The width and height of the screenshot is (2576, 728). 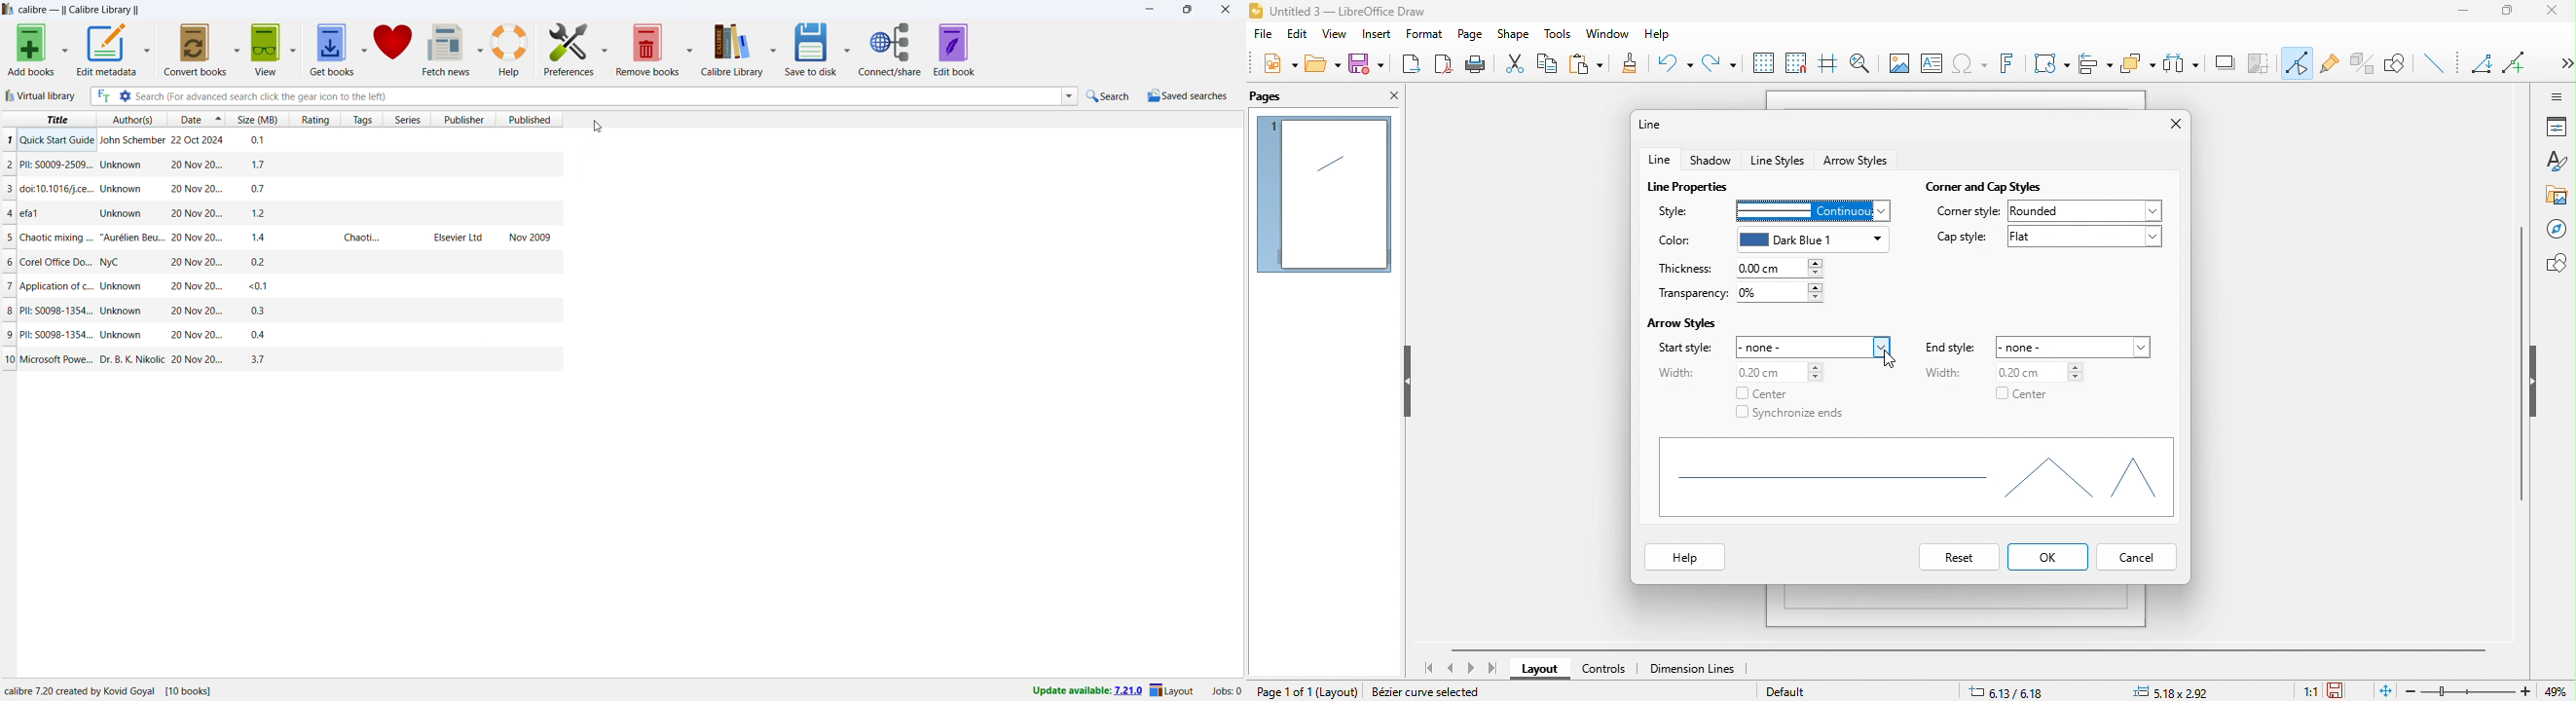 I want to click on text box, so click(x=1932, y=66).